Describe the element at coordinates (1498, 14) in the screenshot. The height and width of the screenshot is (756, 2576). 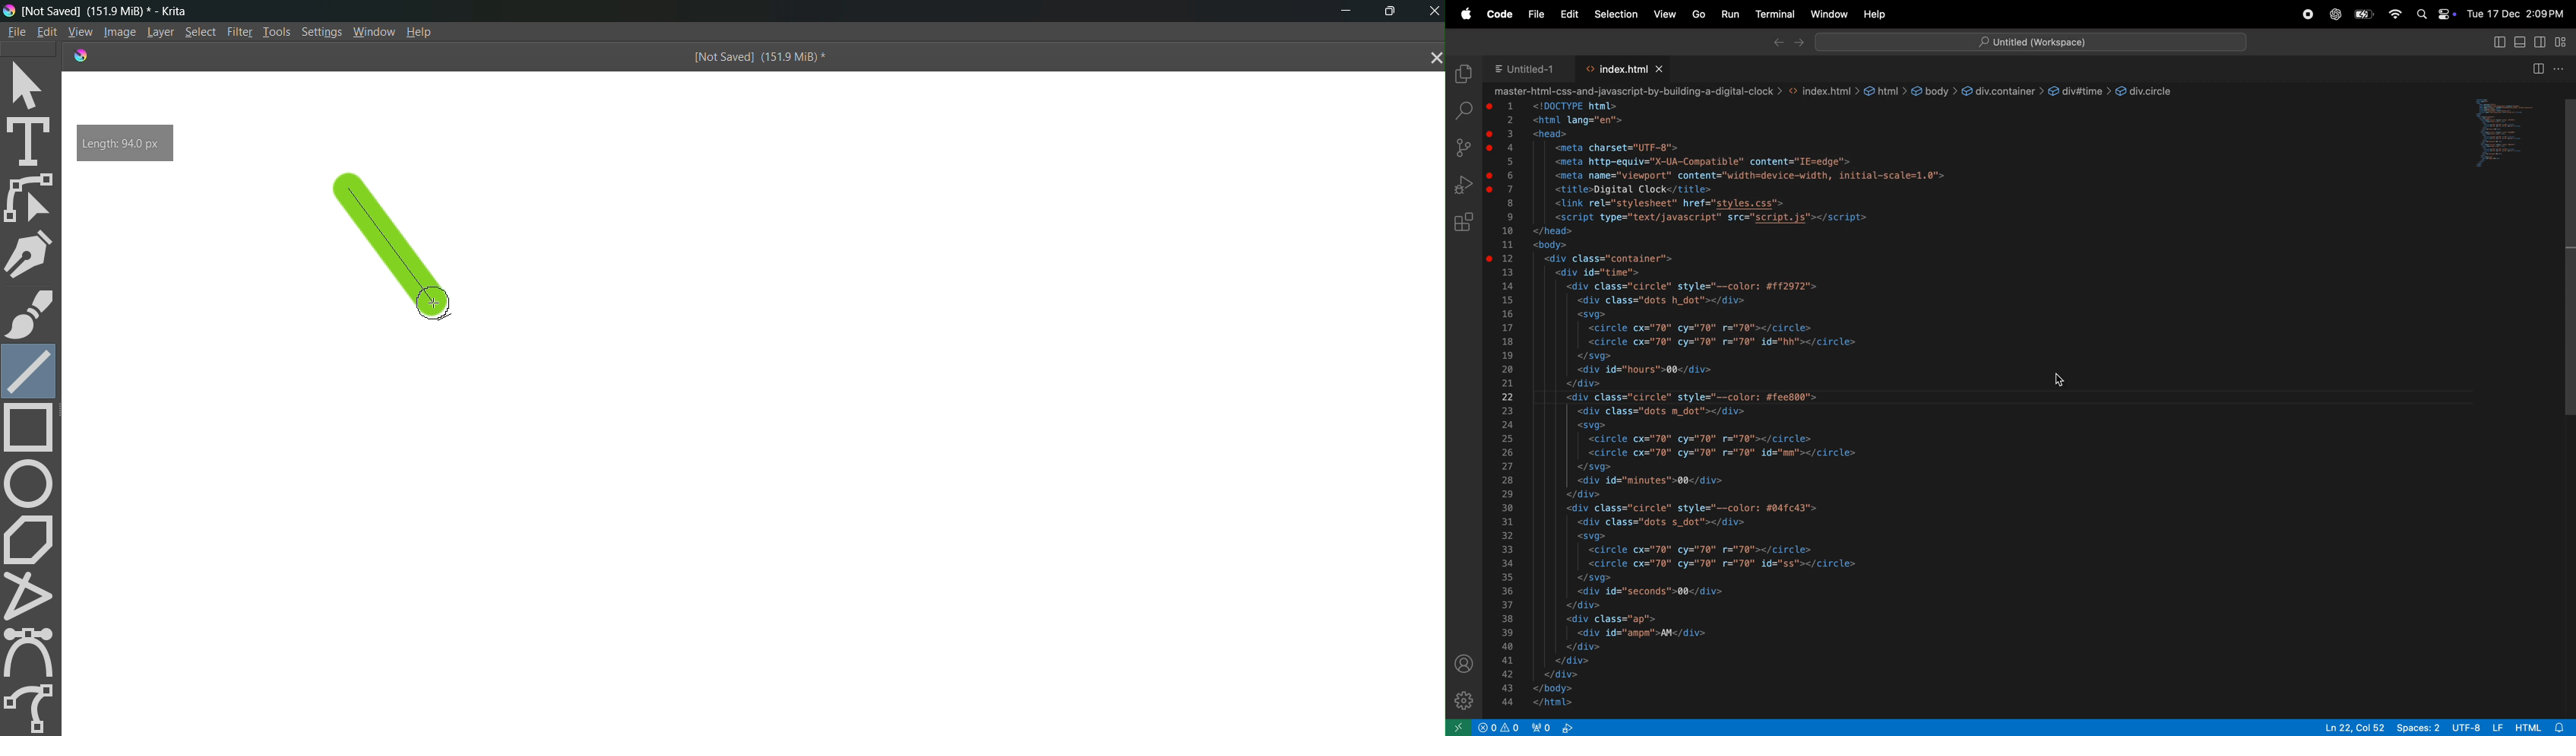
I see `code` at that location.